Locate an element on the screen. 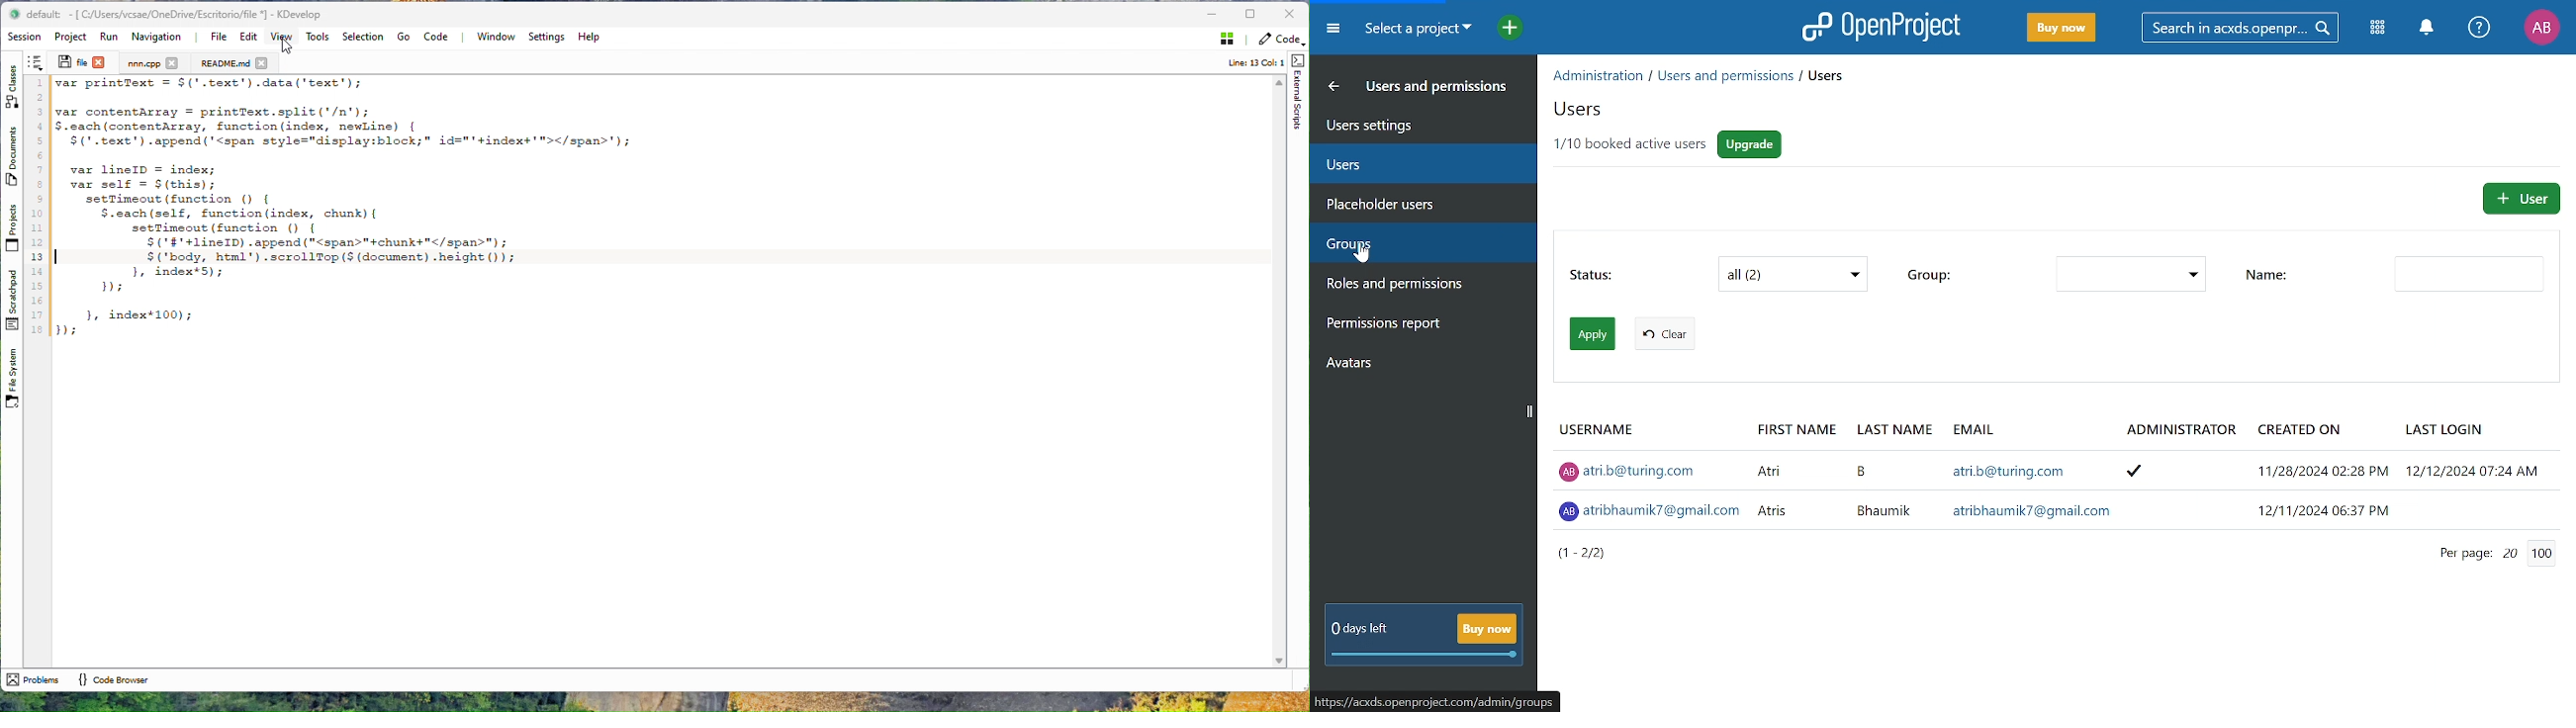 The width and height of the screenshot is (2576, 728). Notification is located at coordinates (2426, 28).